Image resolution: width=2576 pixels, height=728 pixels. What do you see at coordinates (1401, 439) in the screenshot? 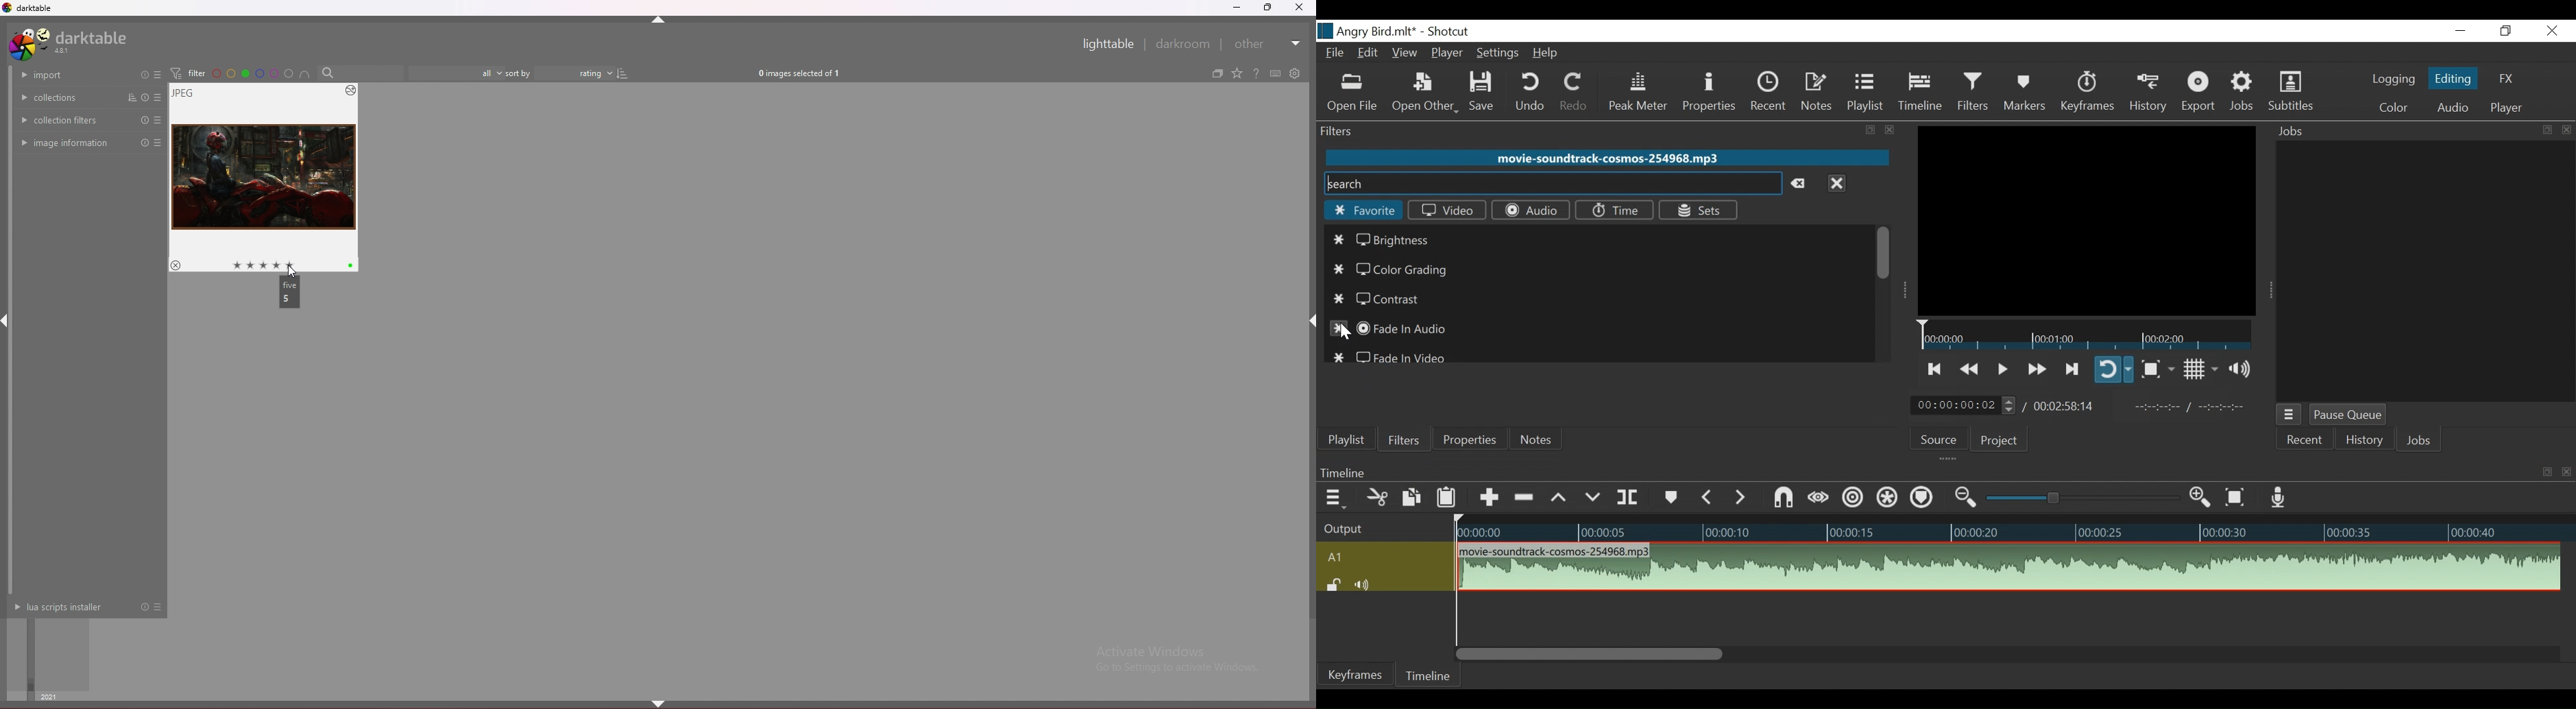
I see `Filters` at bounding box center [1401, 439].